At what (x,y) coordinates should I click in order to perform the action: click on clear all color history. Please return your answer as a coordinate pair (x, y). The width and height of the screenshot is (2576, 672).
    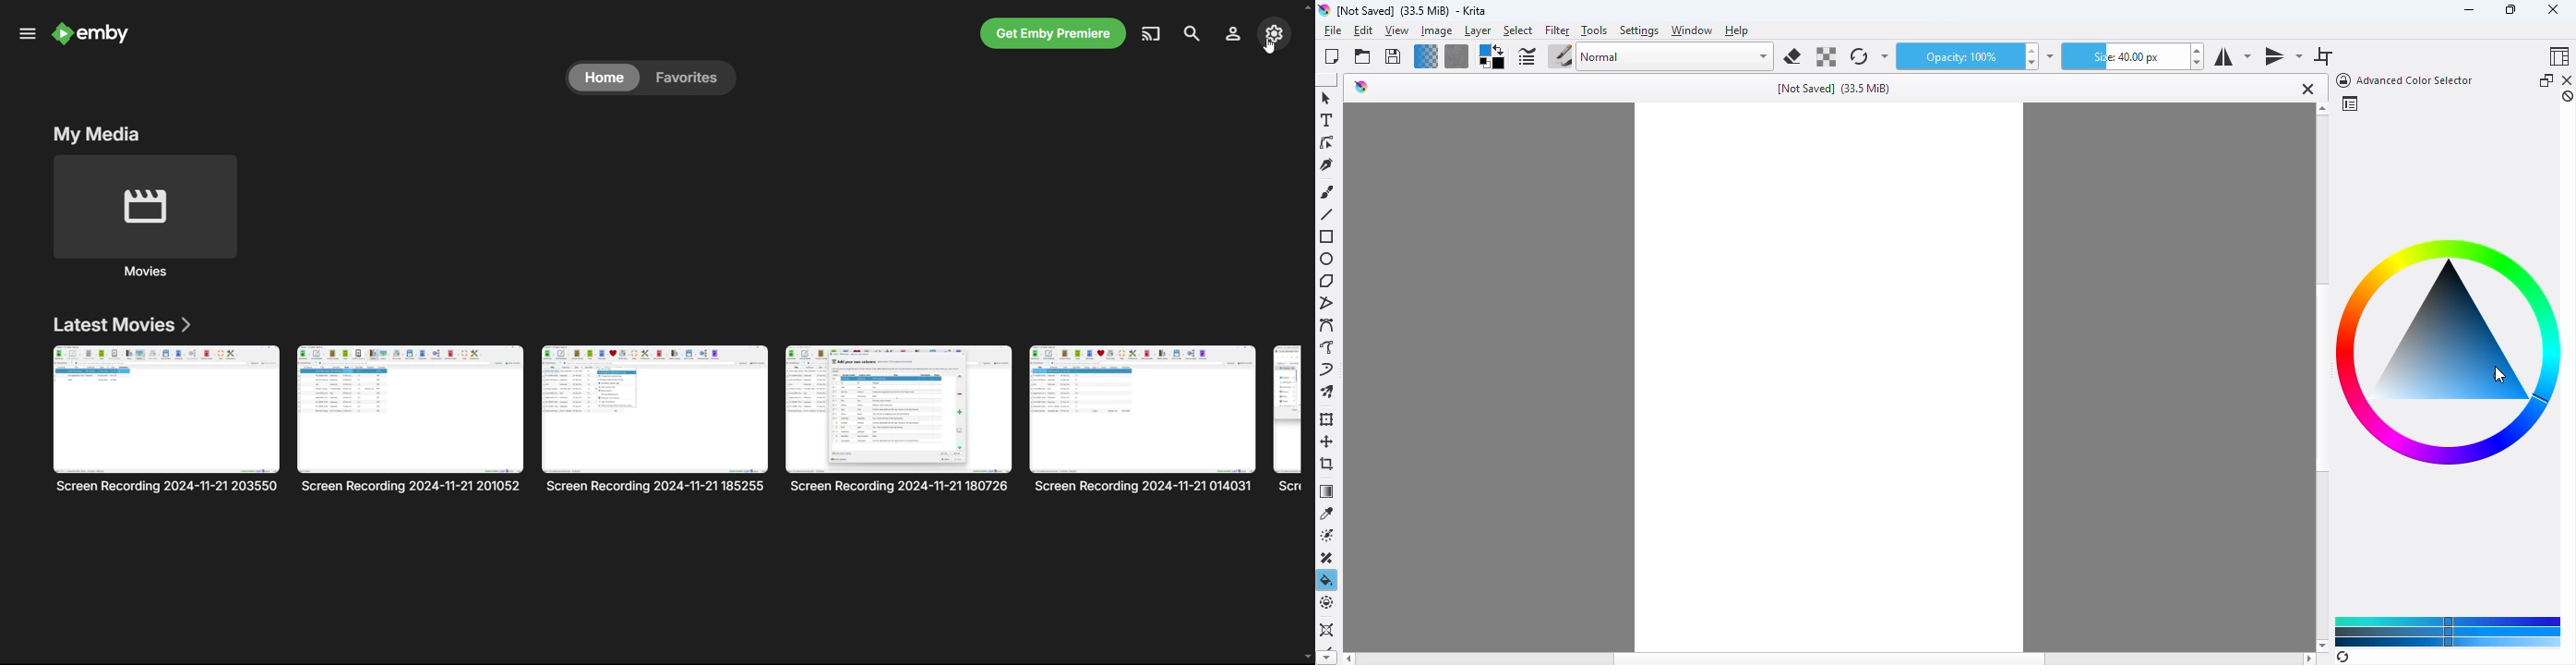
    Looking at the image, I should click on (2568, 96).